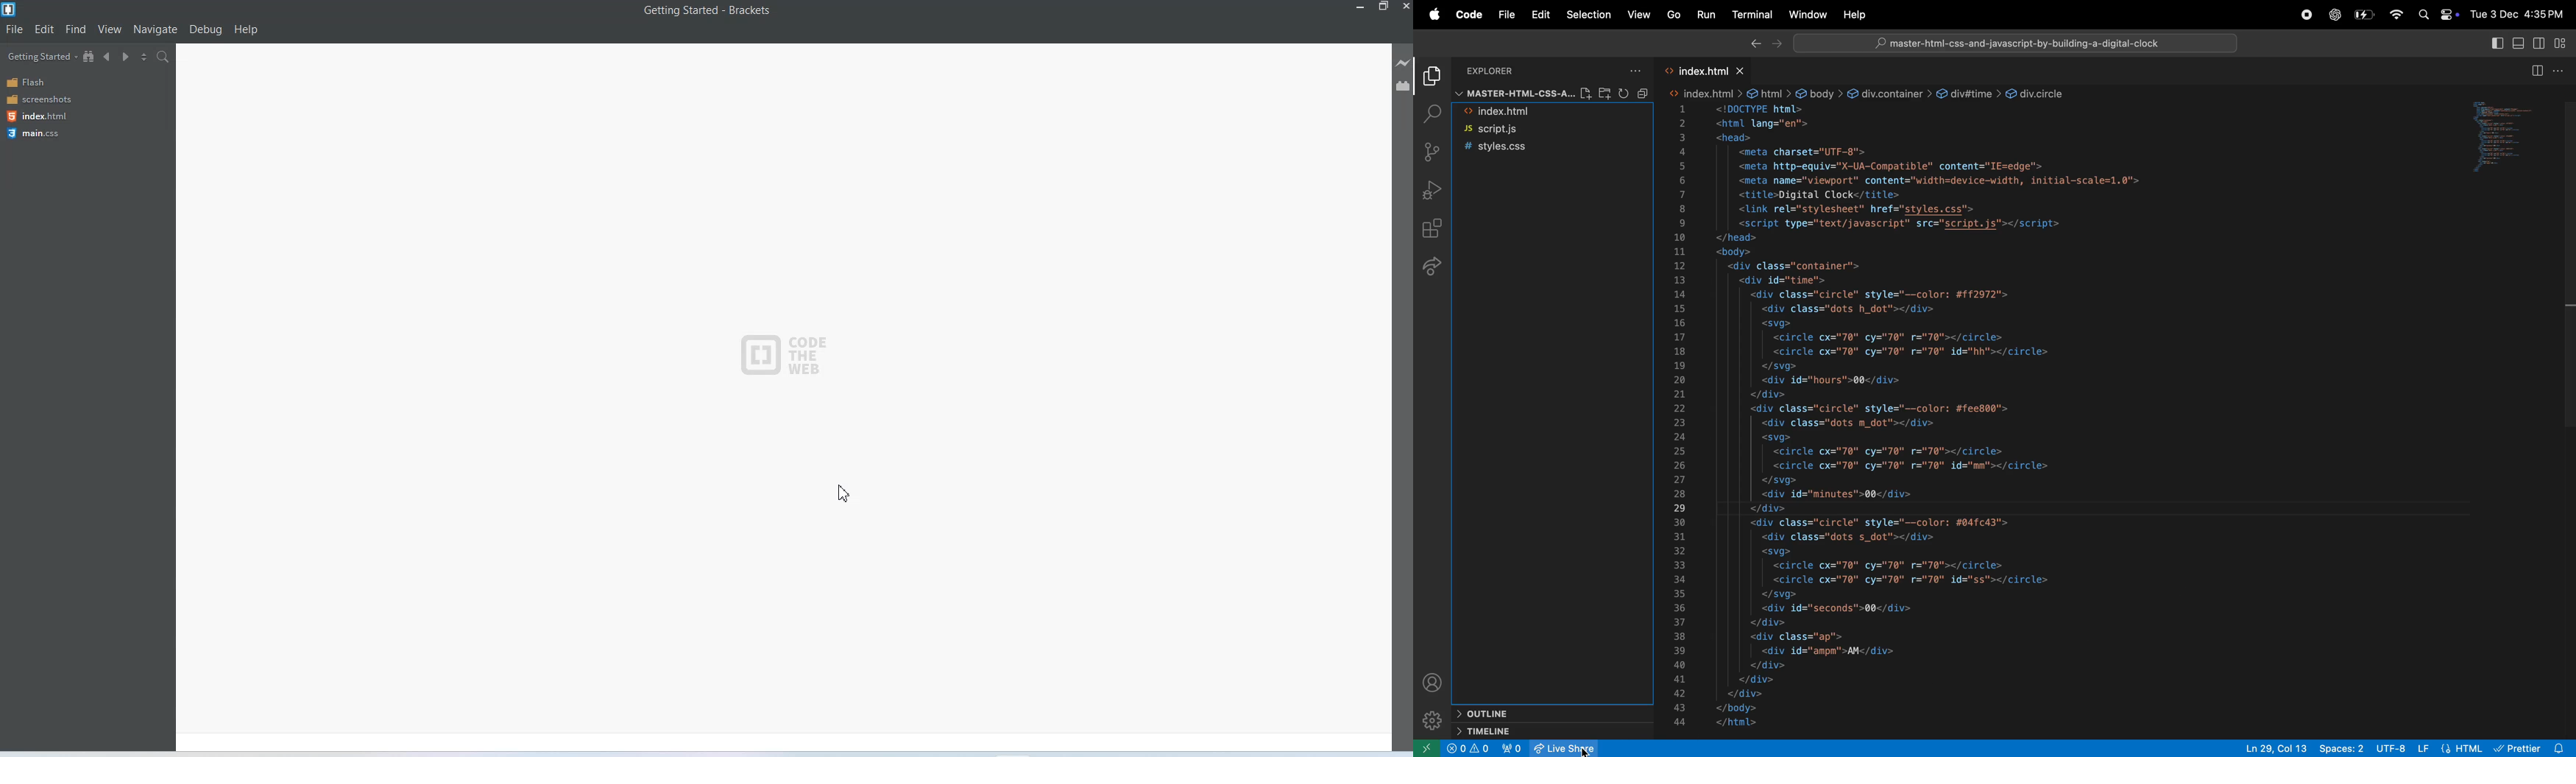 This screenshot has width=2576, height=784. Describe the element at coordinates (2519, 13) in the screenshot. I see `date and time` at that location.